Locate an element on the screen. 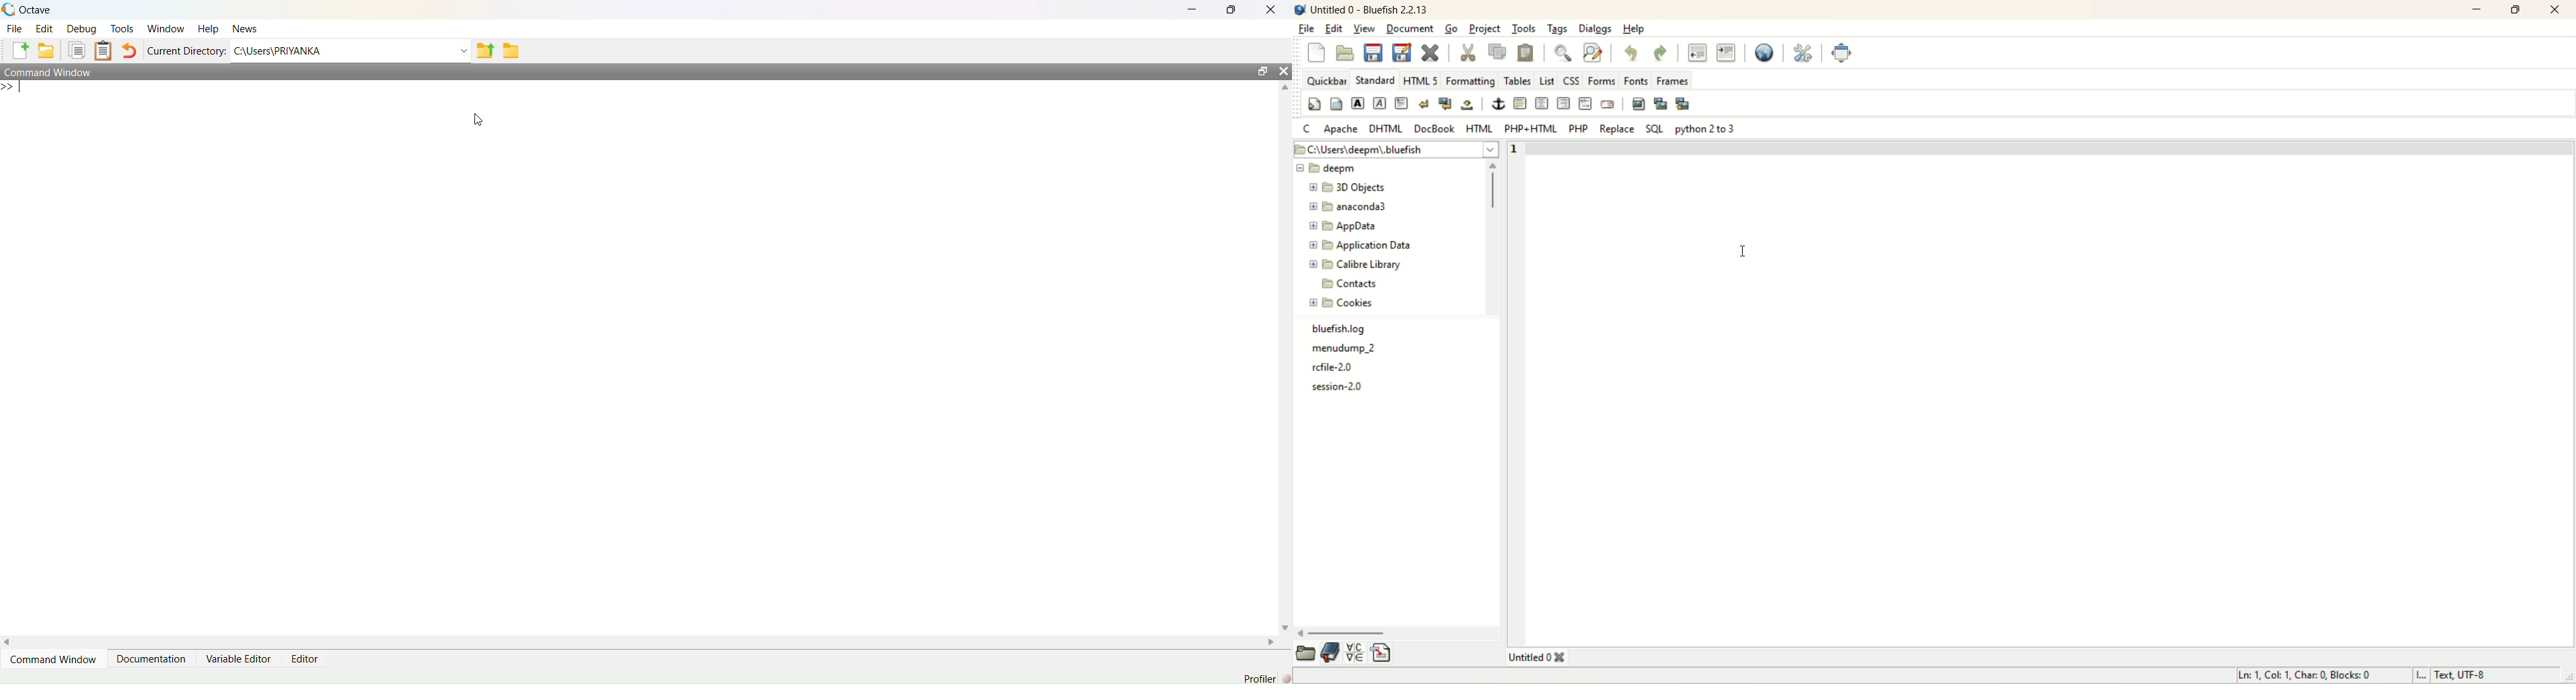  naconda is located at coordinates (1352, 207).